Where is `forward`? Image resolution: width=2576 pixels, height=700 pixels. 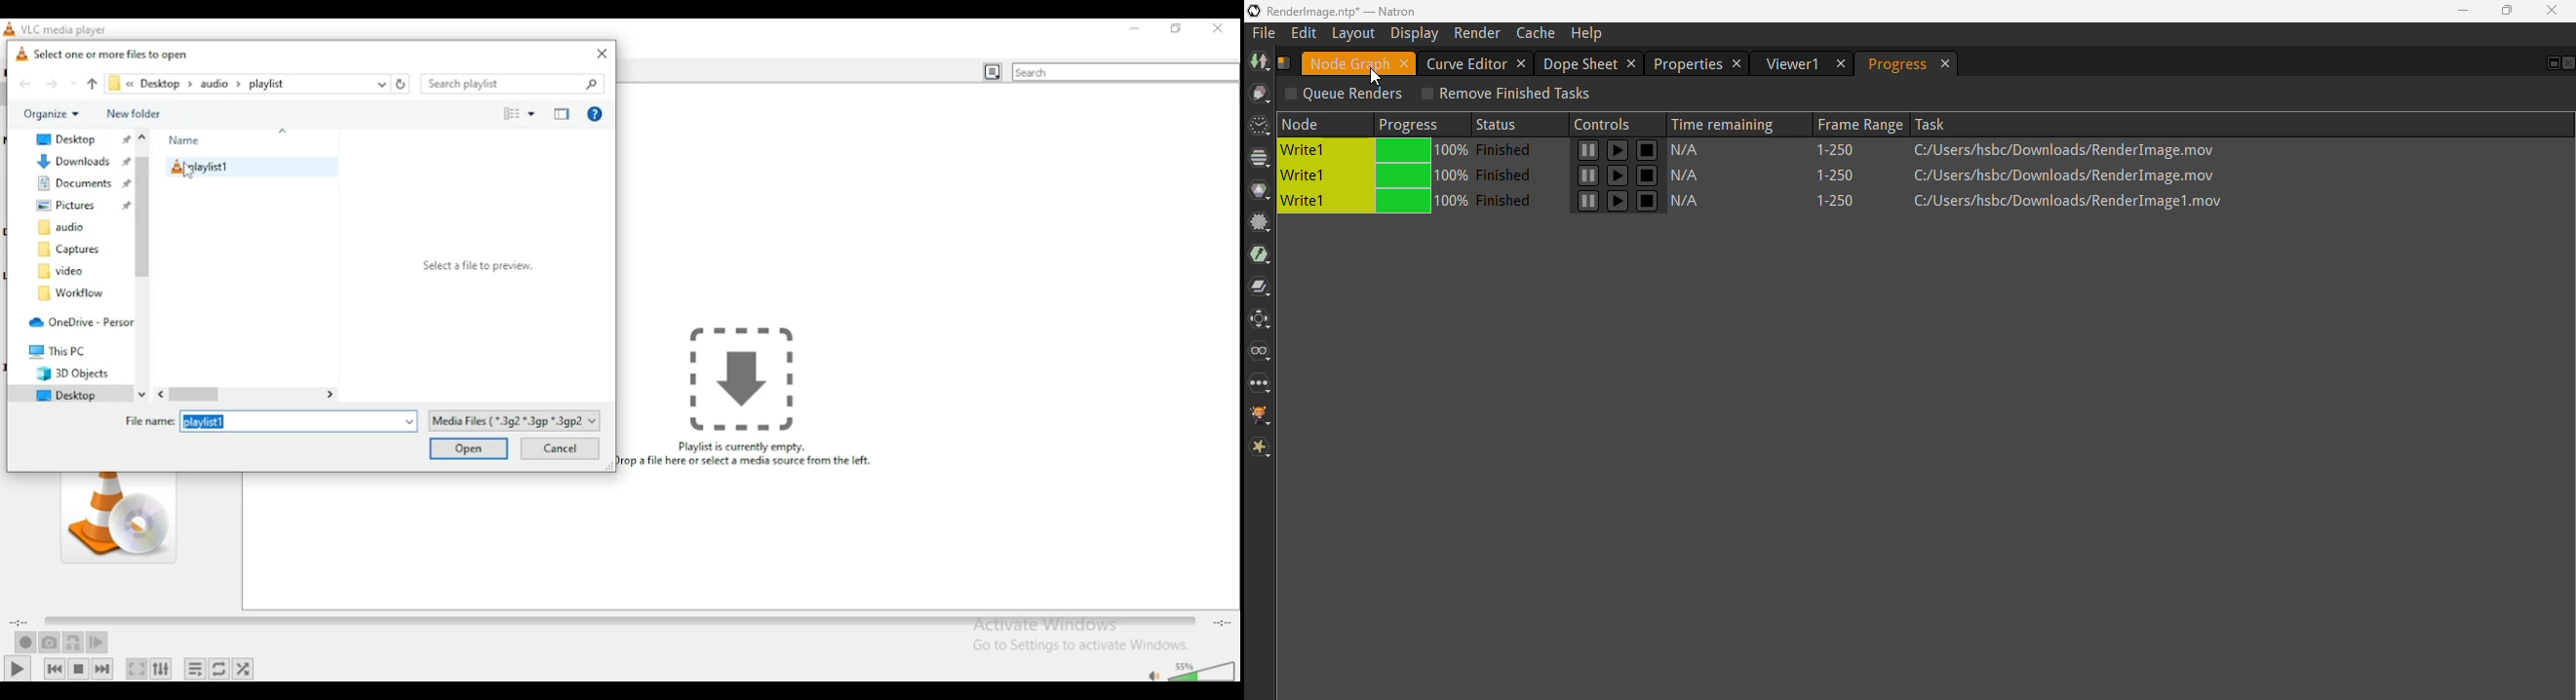 forward is located at coordinates (53, 85).